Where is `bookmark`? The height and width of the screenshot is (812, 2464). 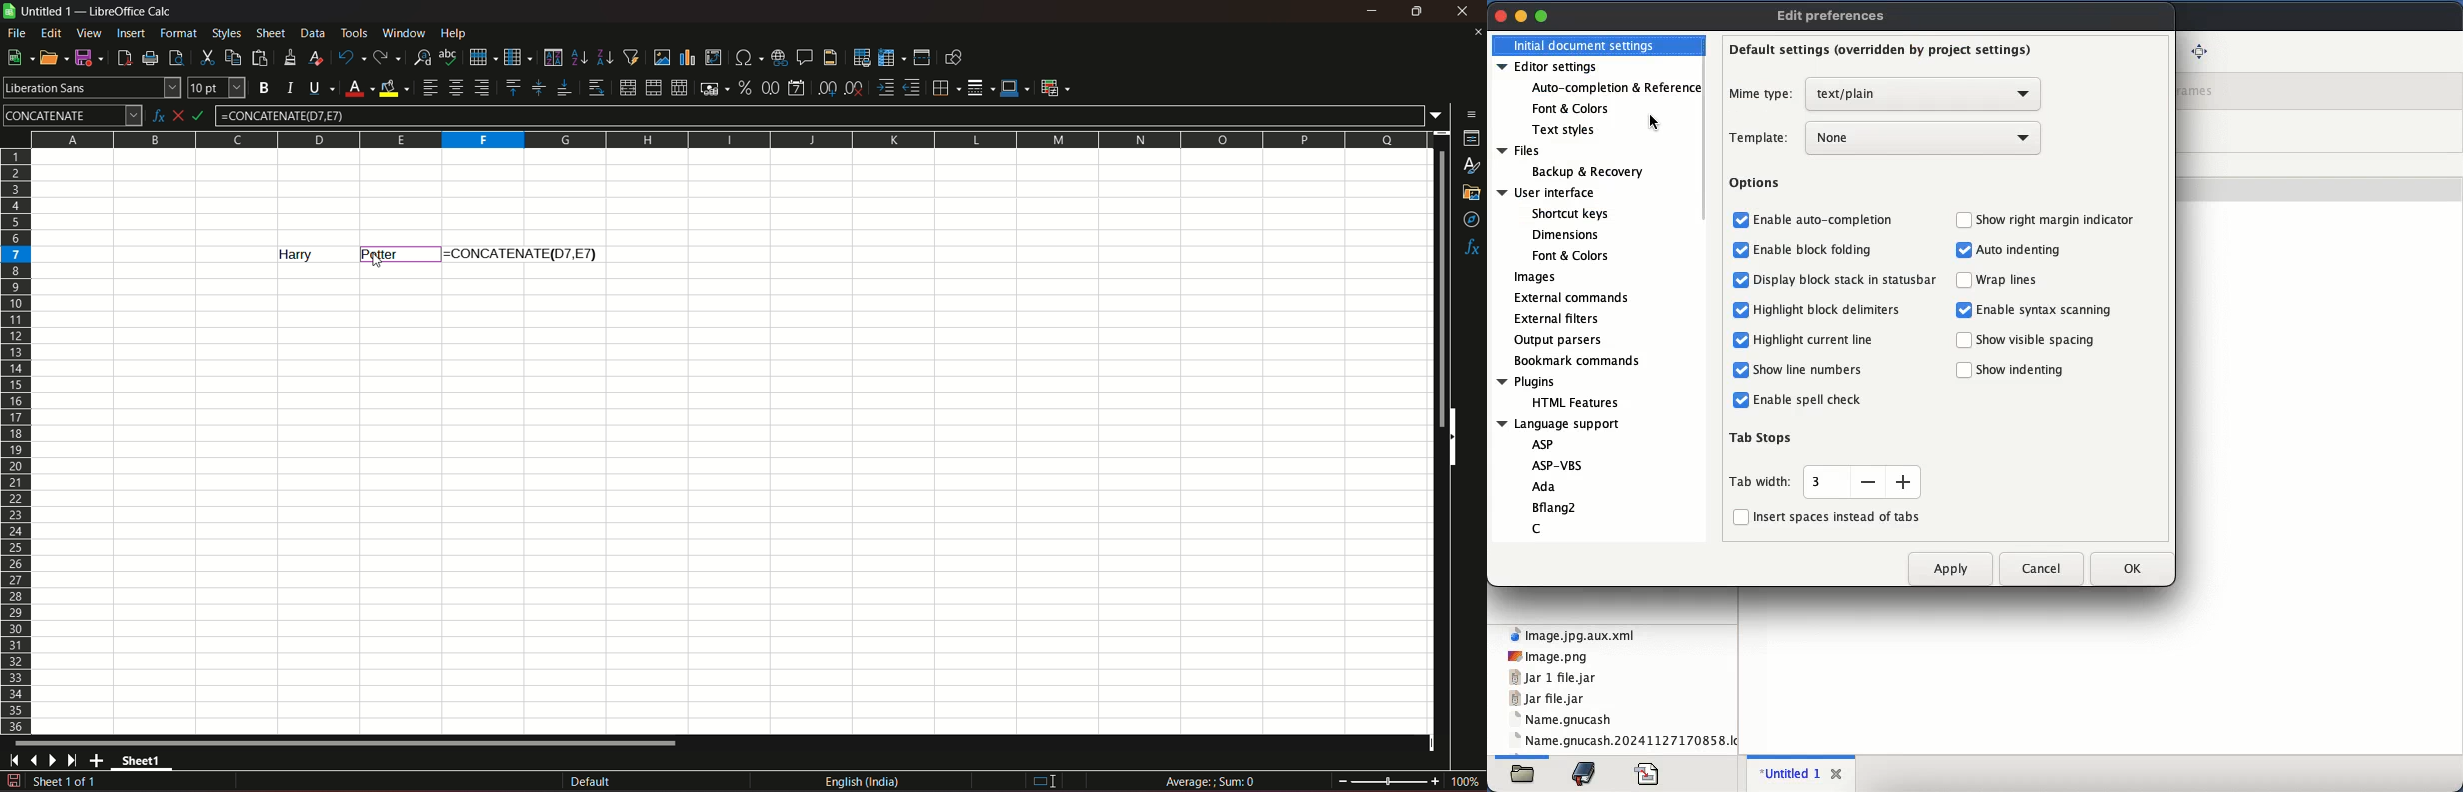 bookmark is located at coordinates (1586, 772).